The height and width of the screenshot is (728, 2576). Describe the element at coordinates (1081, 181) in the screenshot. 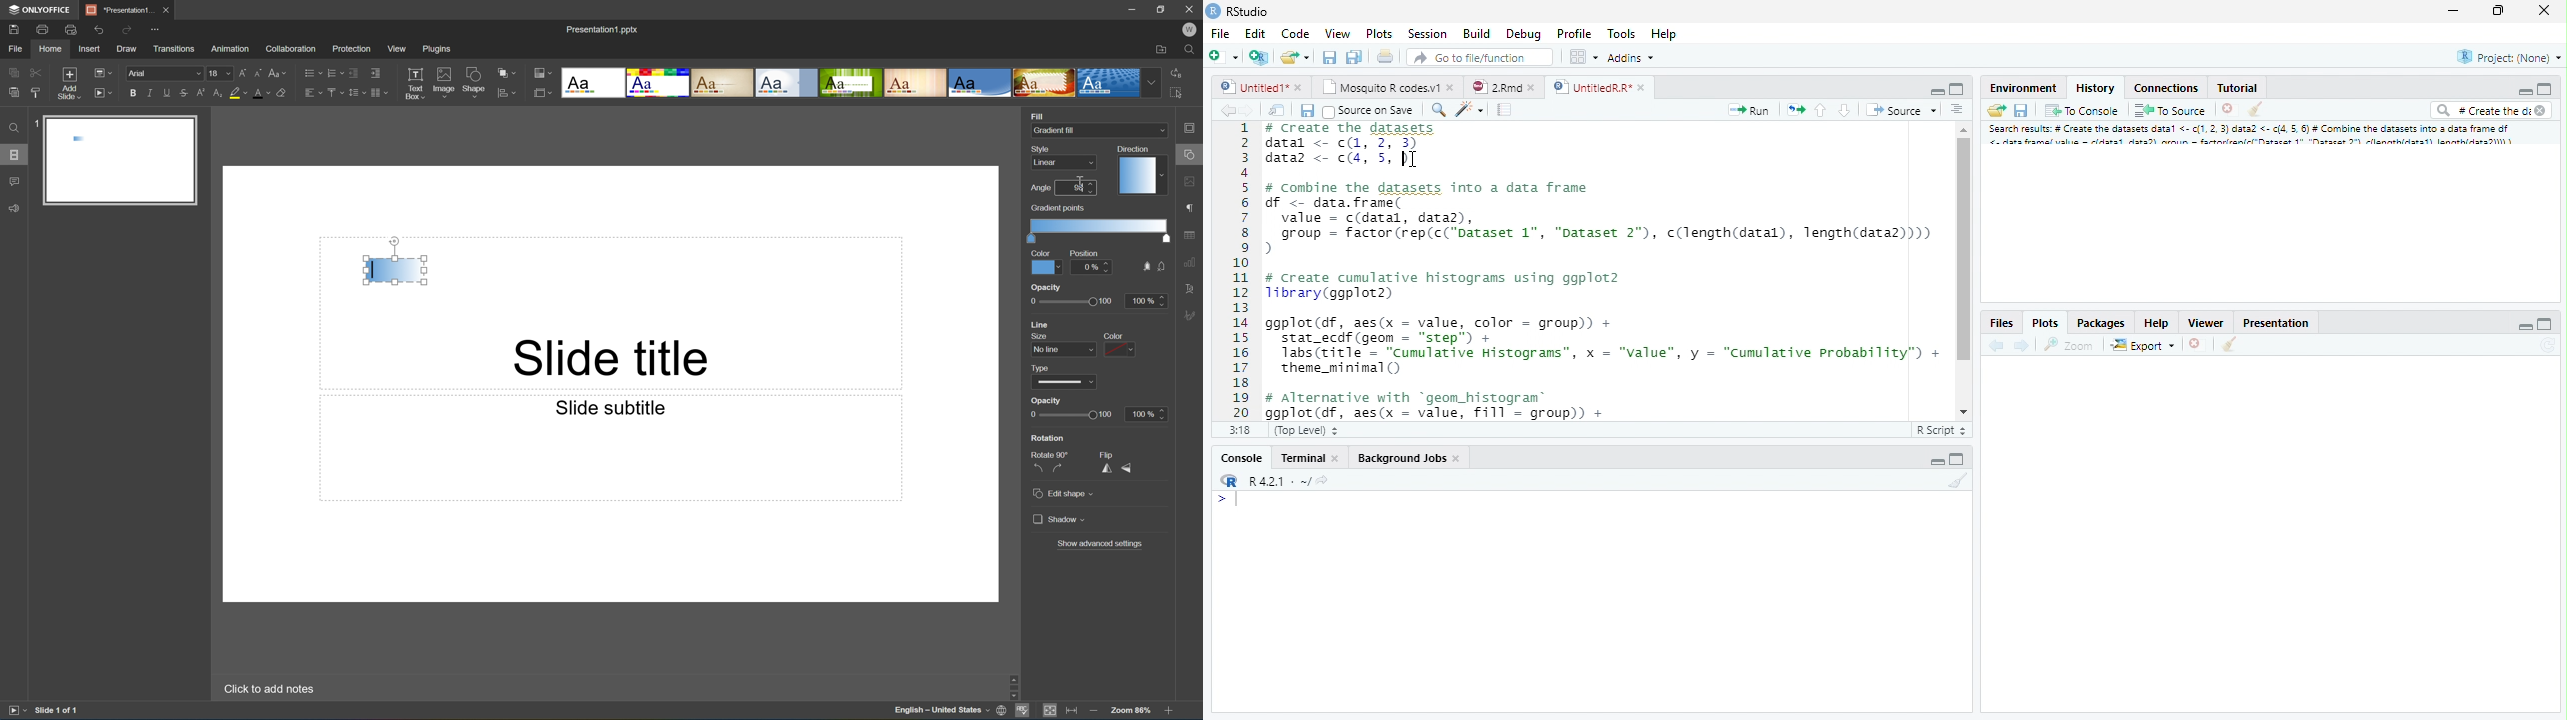

I see `Cursor` at that location.